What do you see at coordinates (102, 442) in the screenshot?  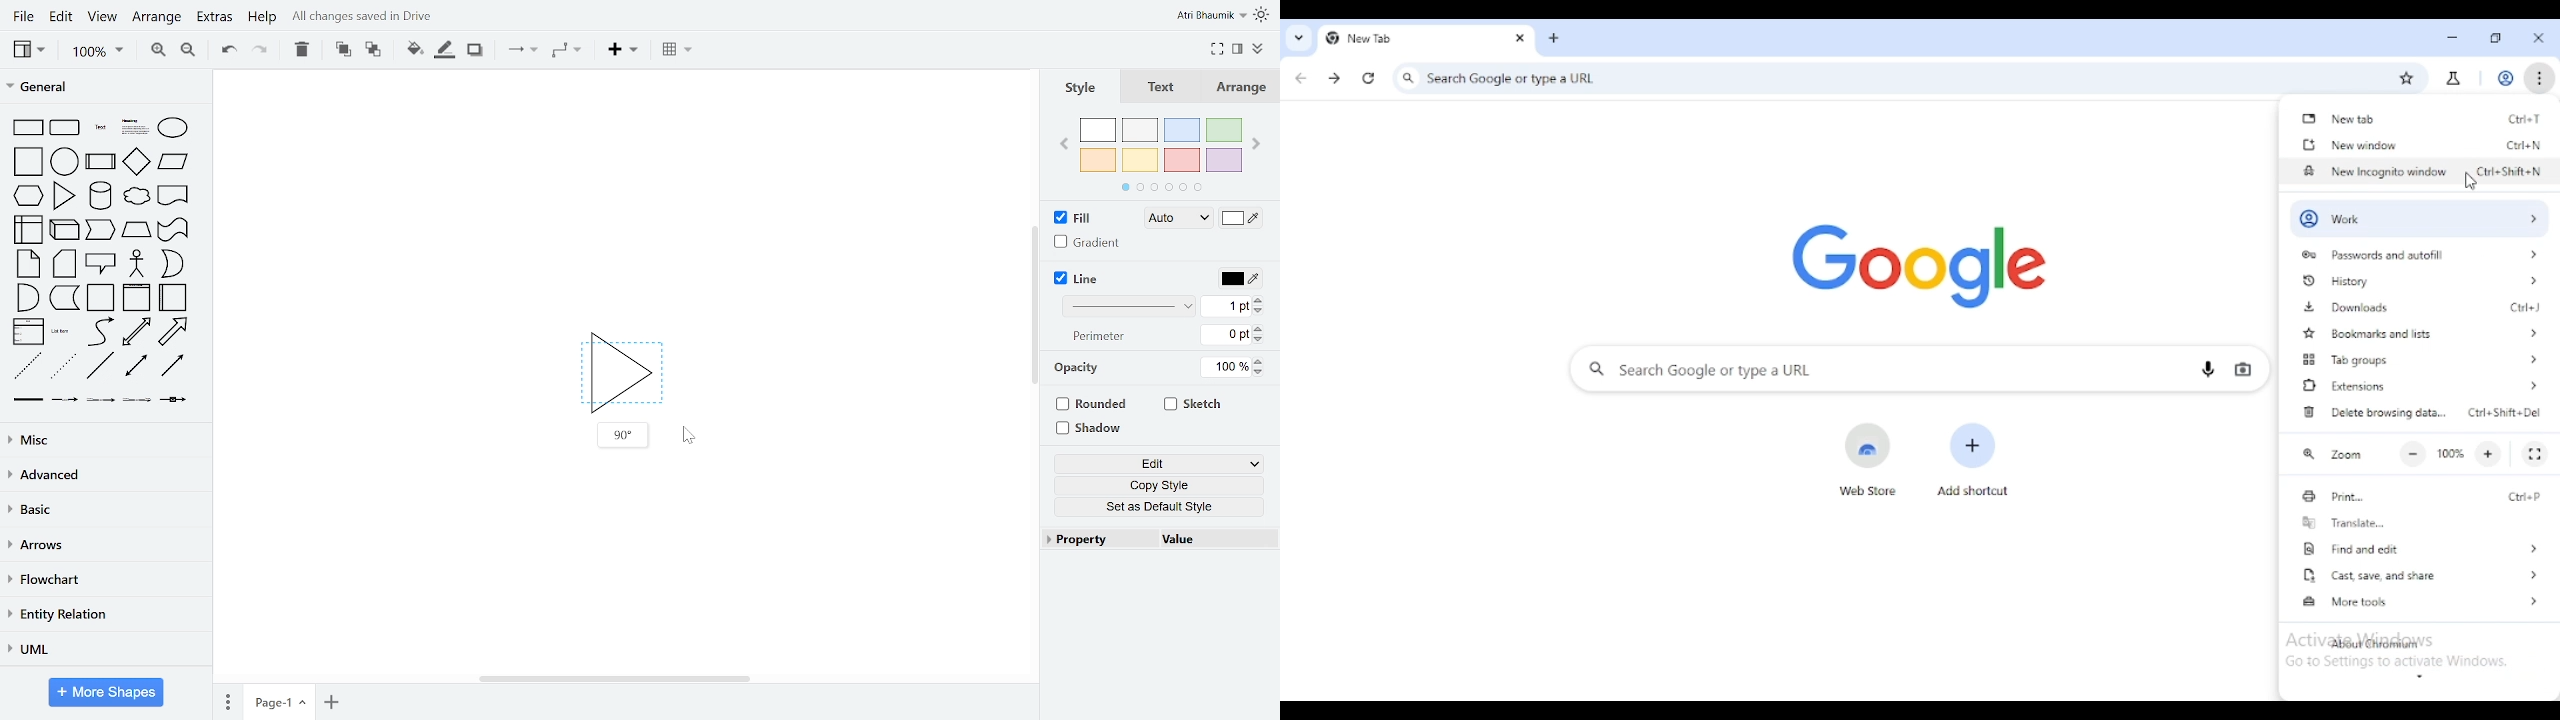 I see `misc` at bounding box center [102, 442].